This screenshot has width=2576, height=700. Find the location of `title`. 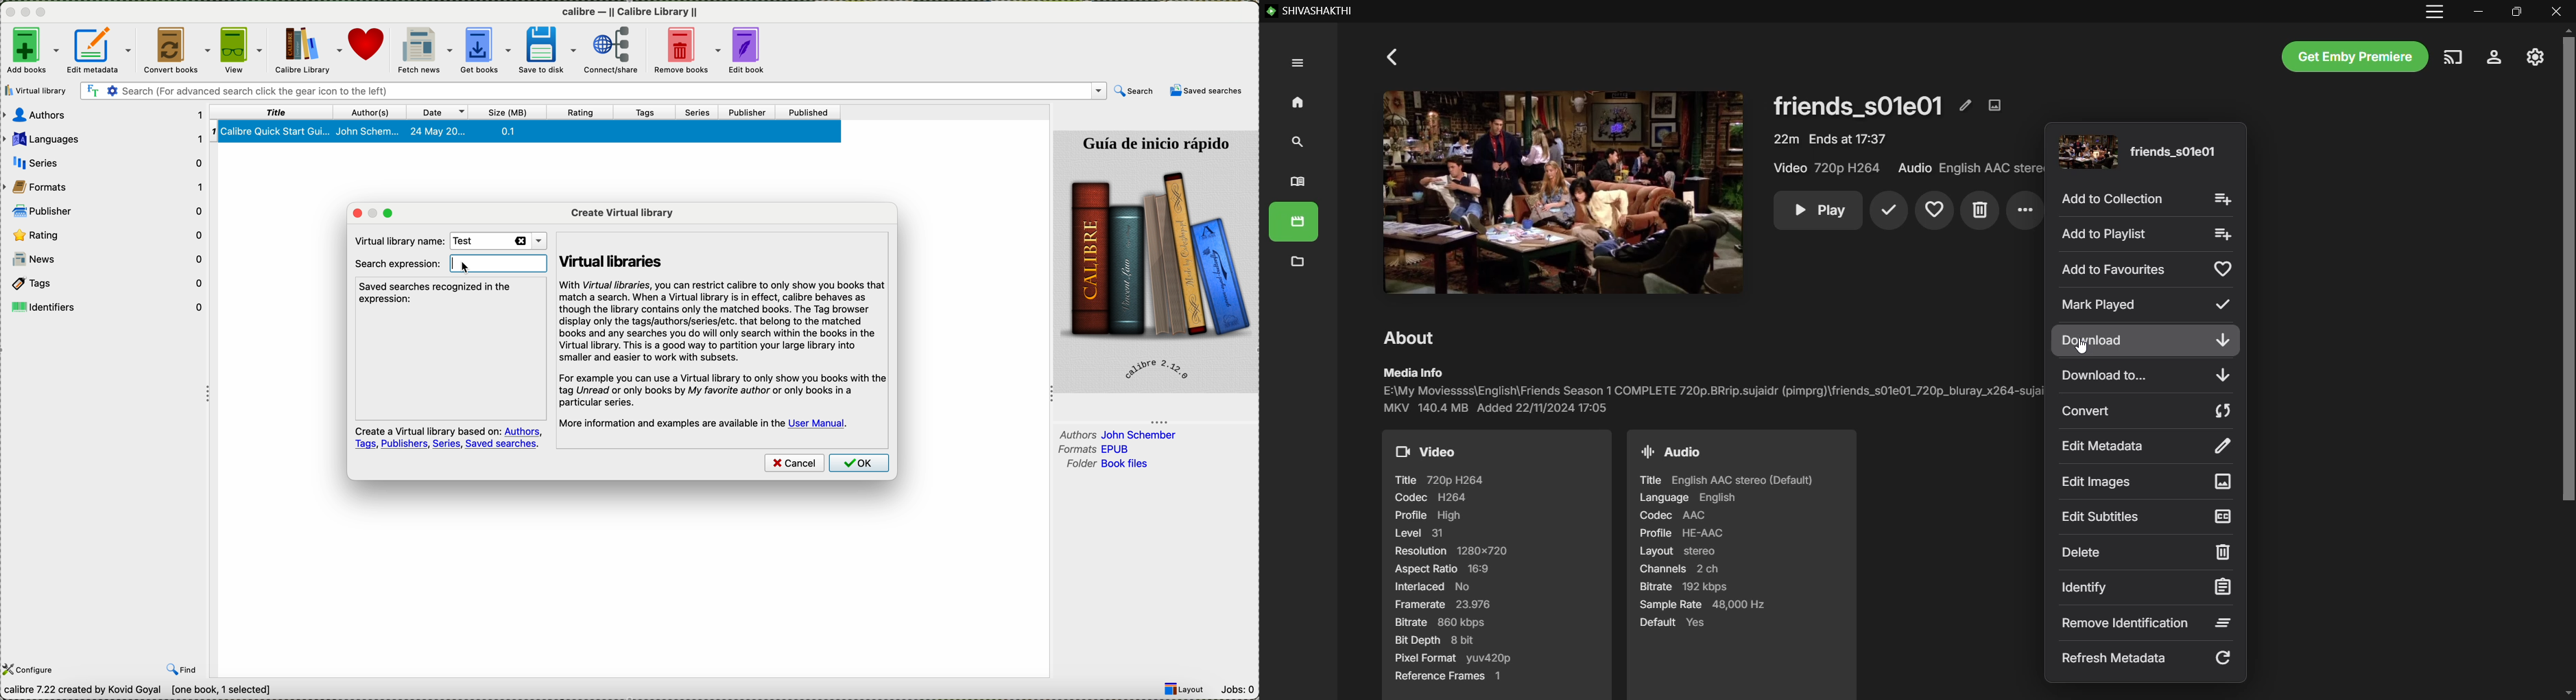

title is located at coordinates (276, 113).